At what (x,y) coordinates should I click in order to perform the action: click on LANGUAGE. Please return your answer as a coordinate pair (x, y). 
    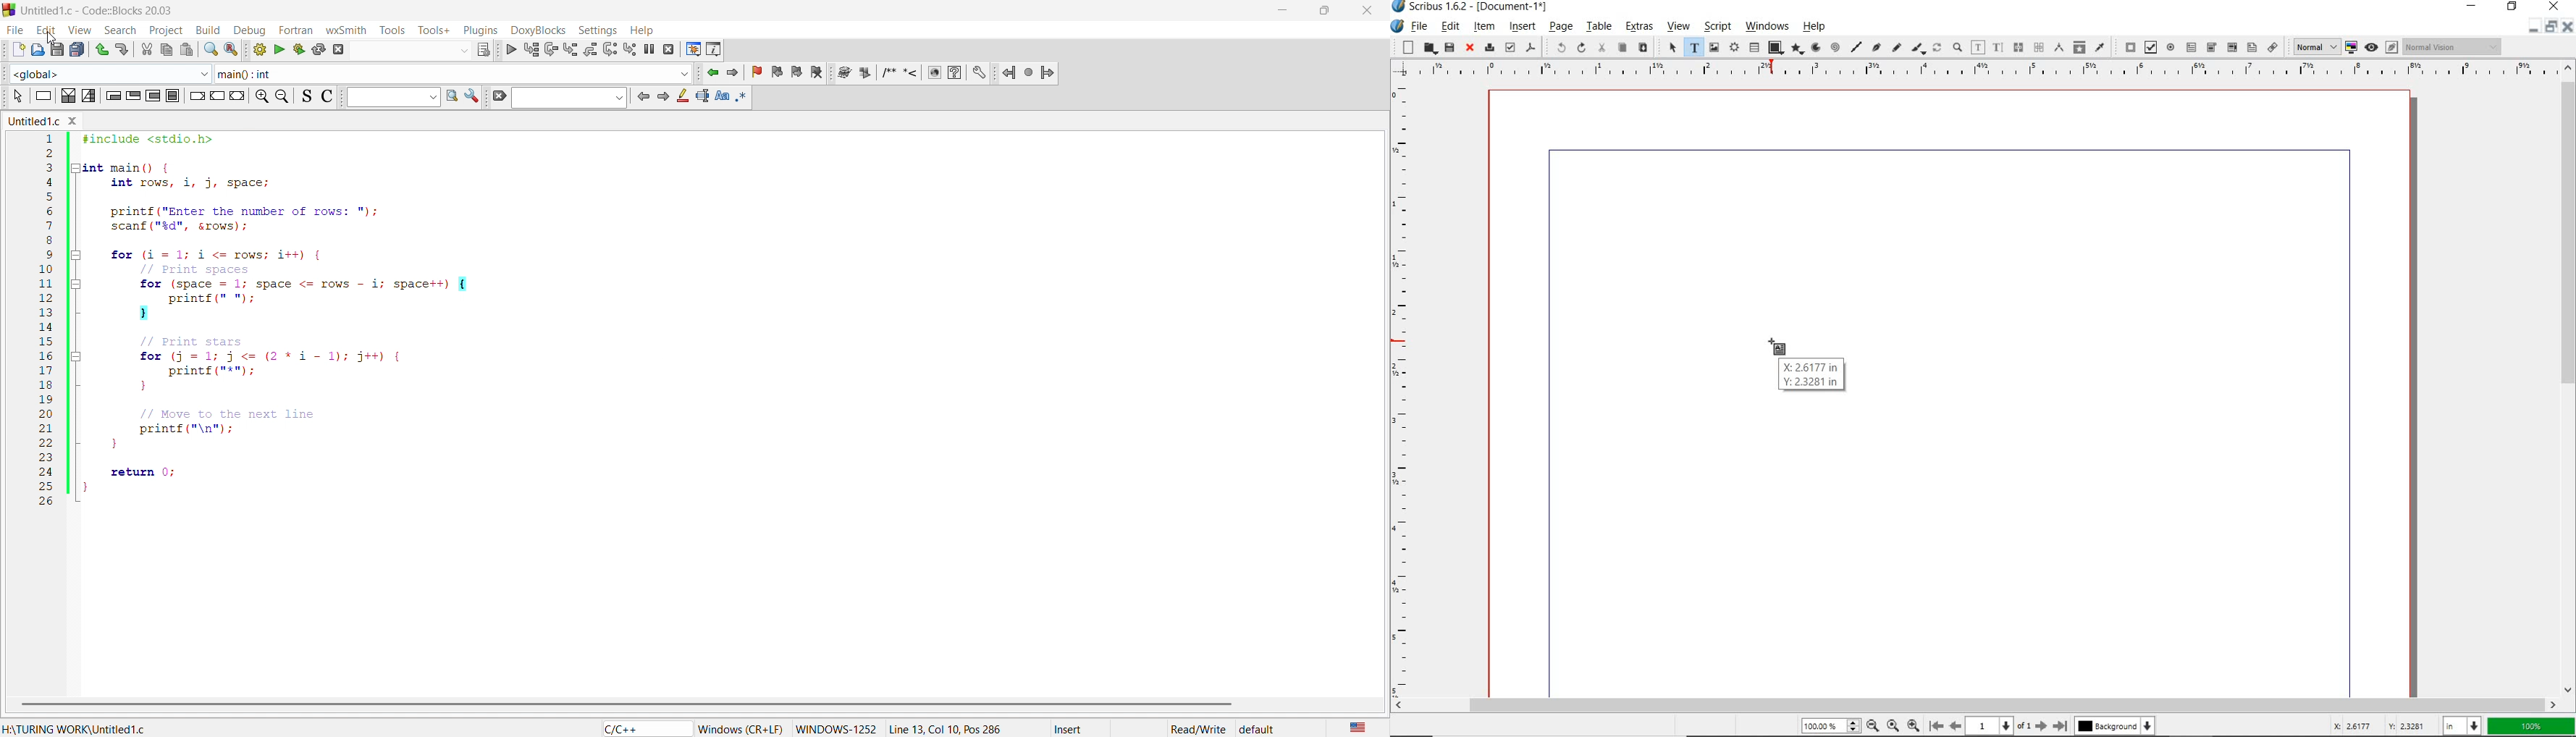
    Looking at the image, I should click on (1358, 728).